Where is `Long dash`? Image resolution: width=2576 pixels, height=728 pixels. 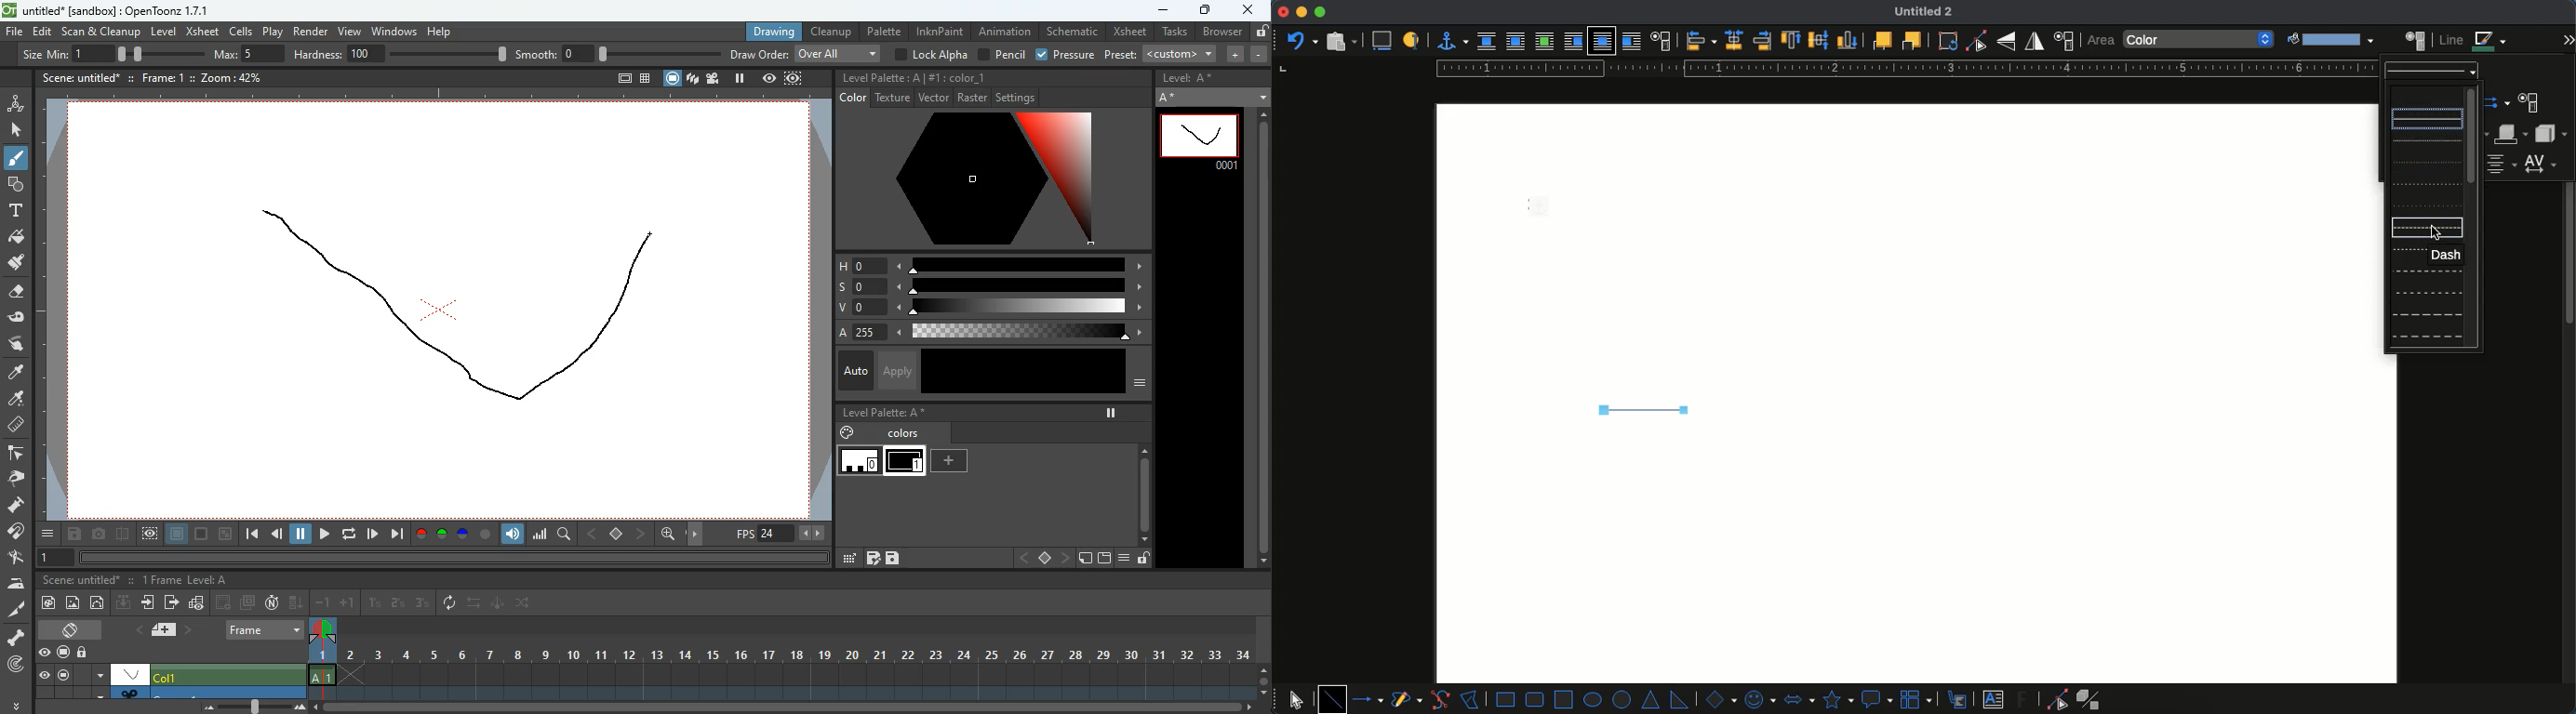
Long dash is located at coordinates (2425, 271).